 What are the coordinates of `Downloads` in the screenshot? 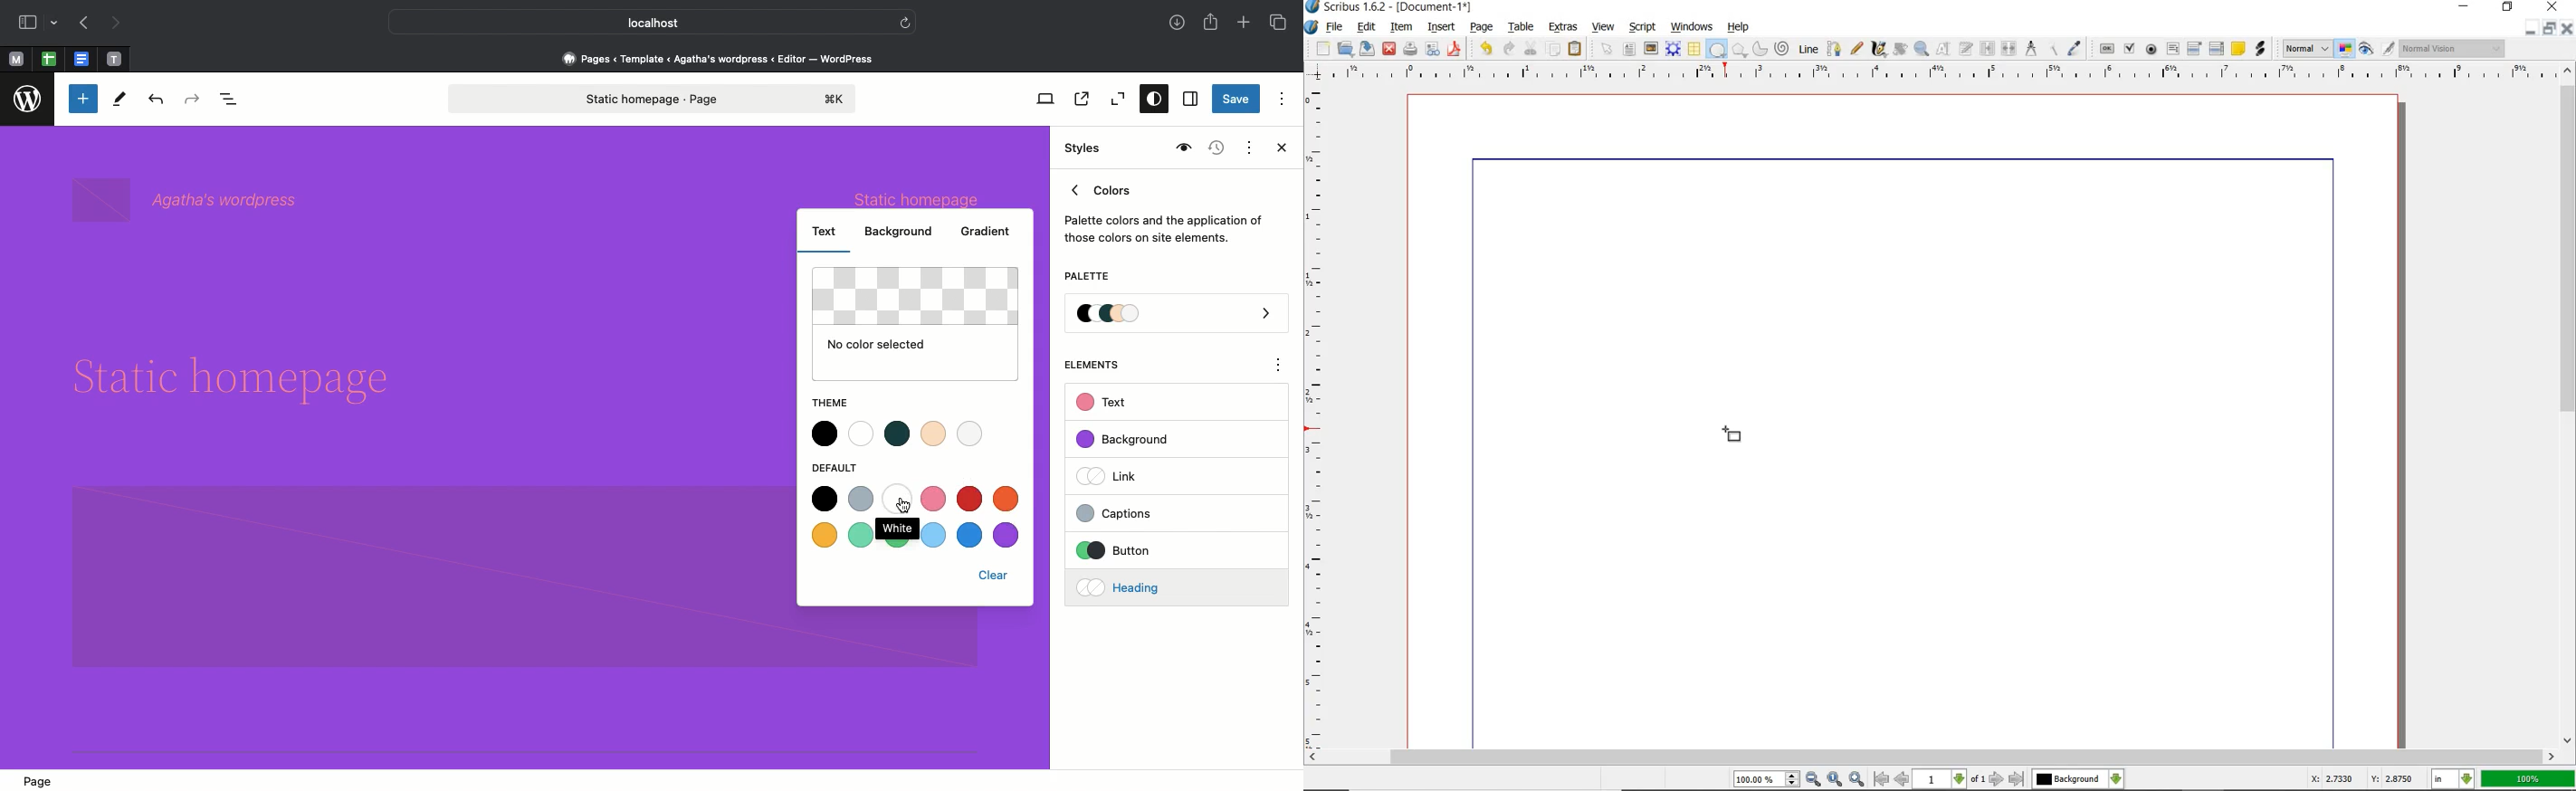 It's located at (1178, 24).